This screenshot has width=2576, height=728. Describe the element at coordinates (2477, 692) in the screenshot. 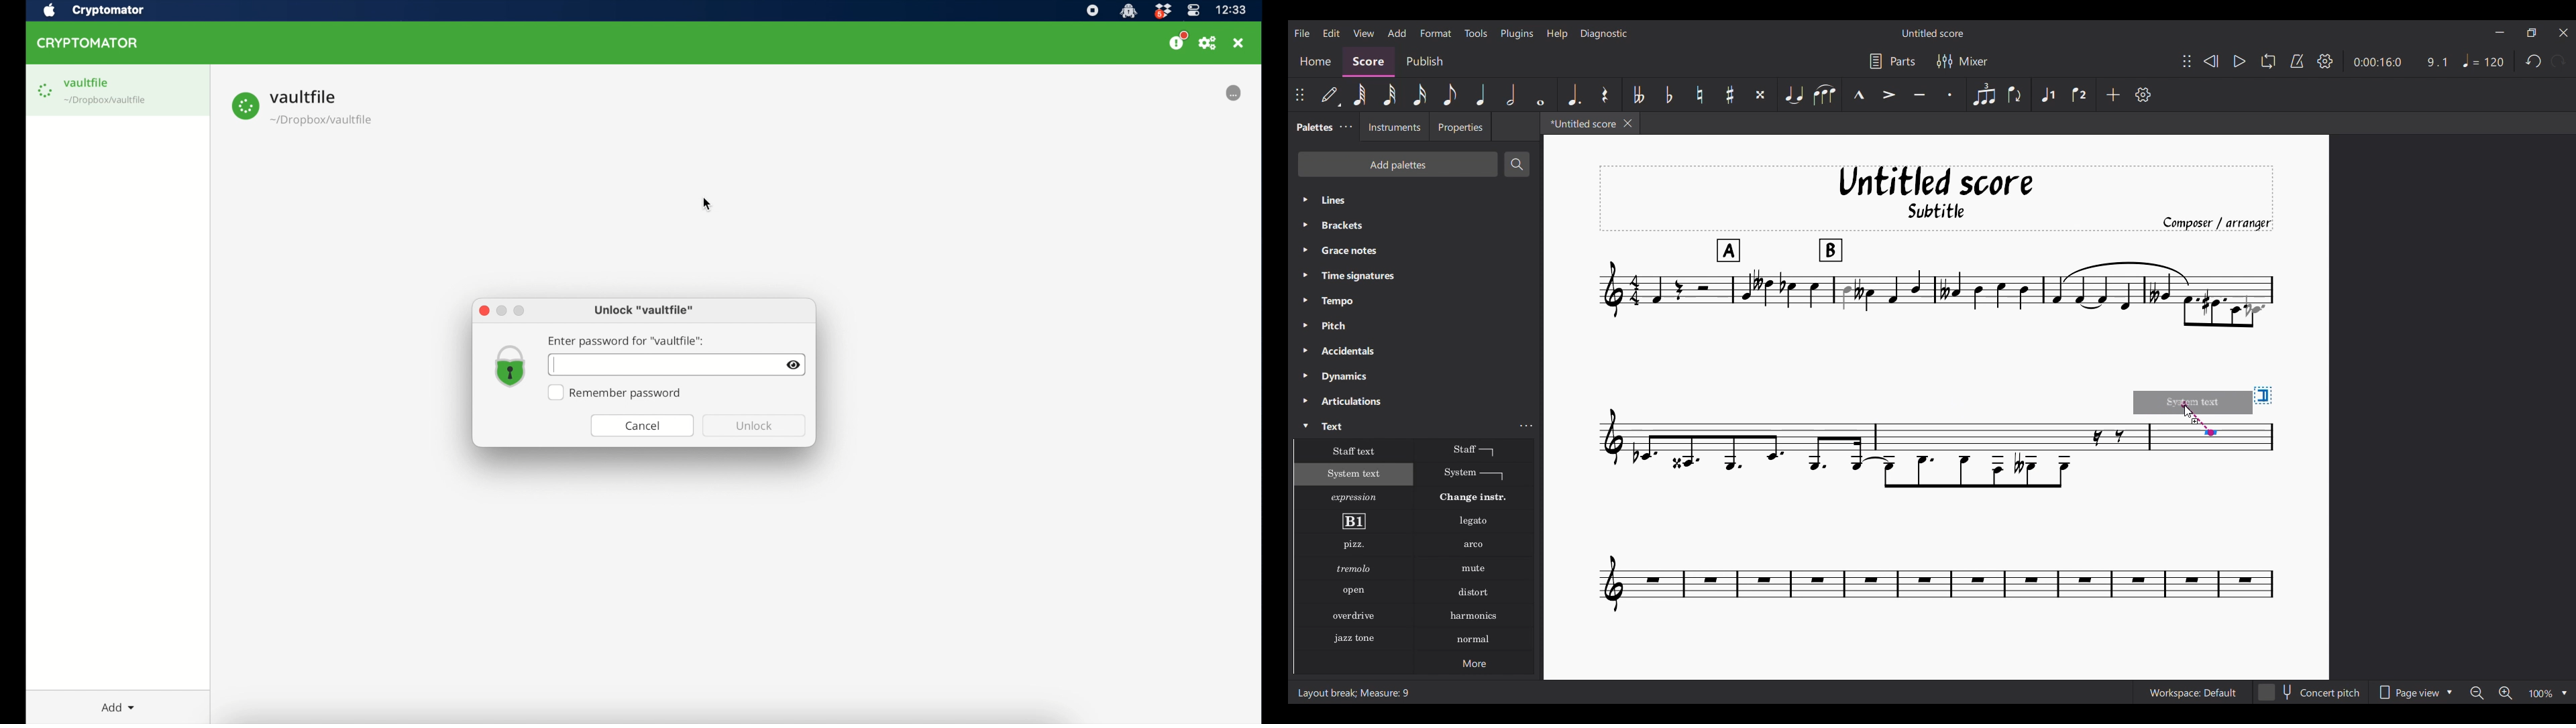

I see `Zoom out` at that location.